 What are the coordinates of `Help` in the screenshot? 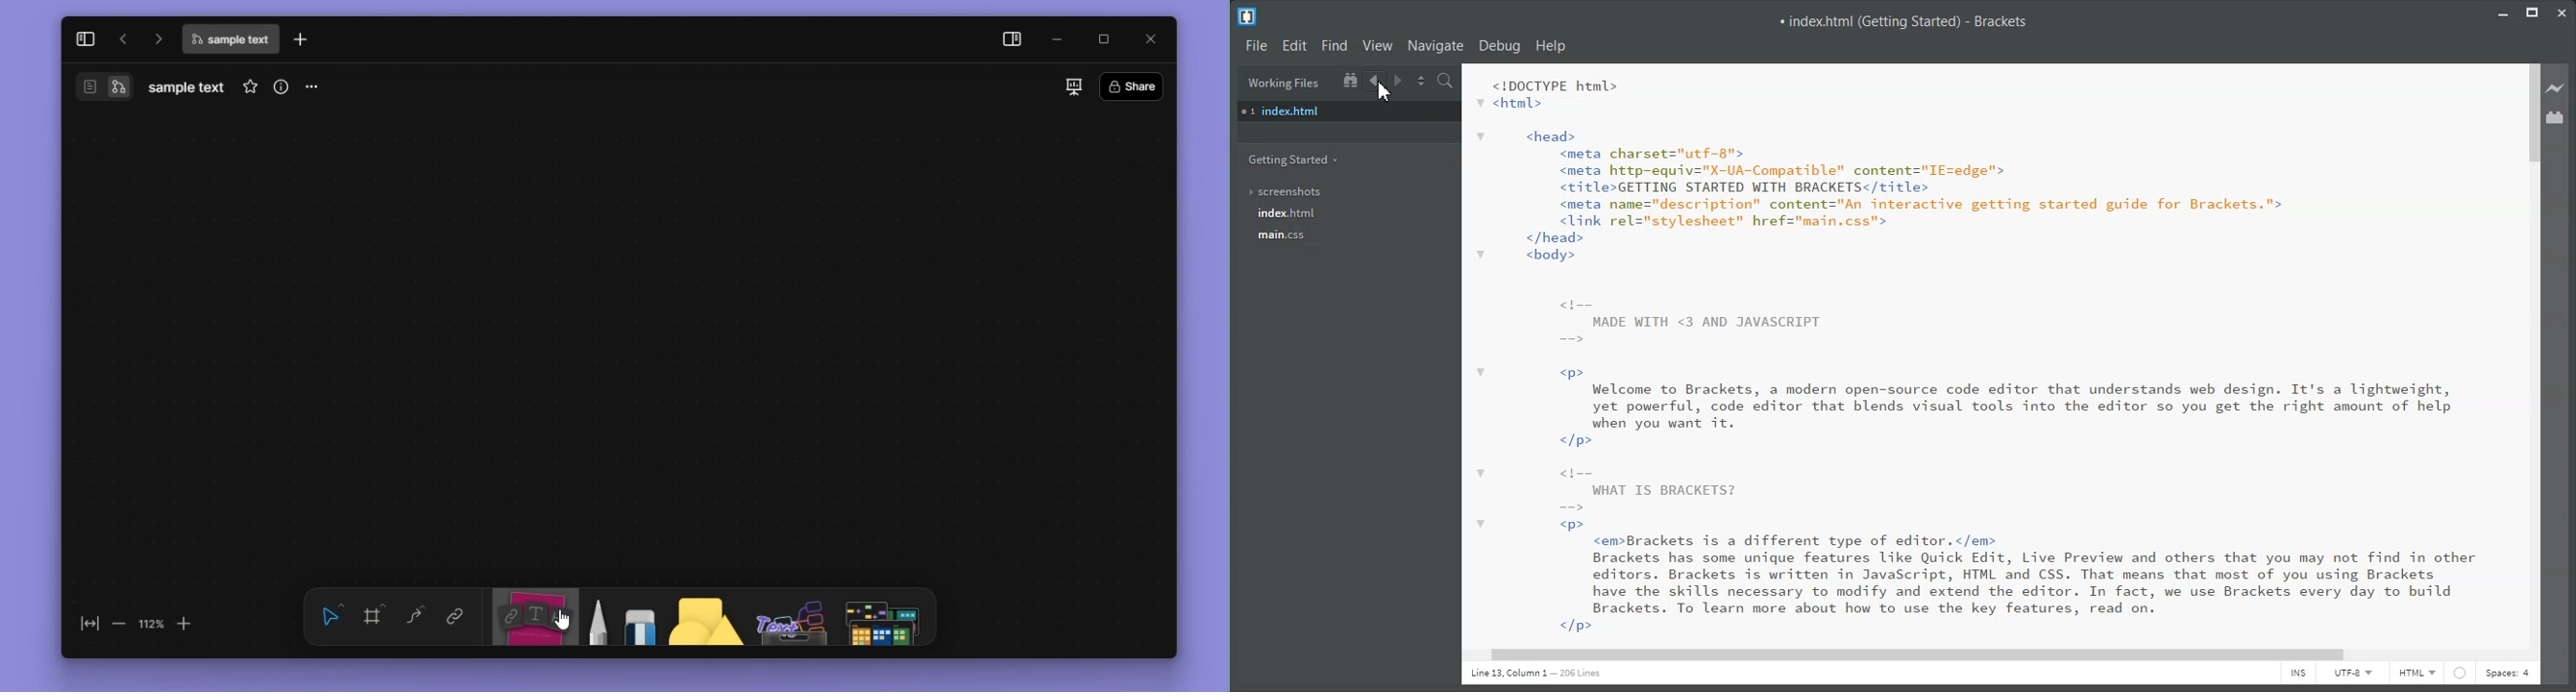 It's located at (1551, 46).